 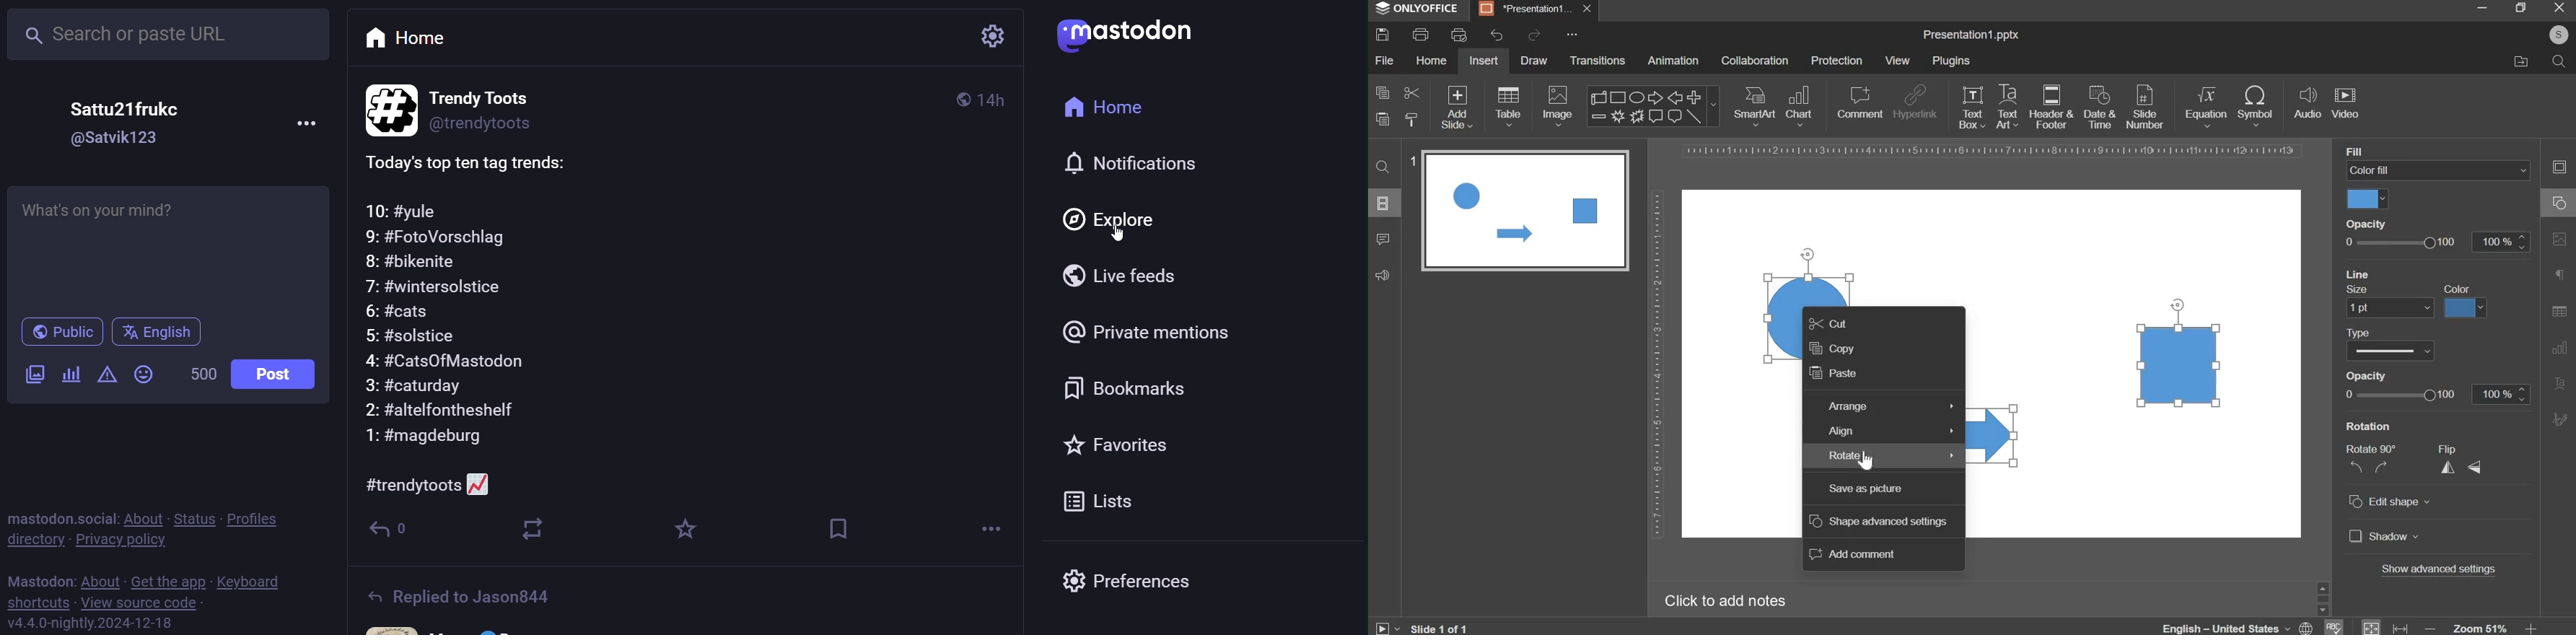 I want to click on Rotation, so click(x=2376, y=426).